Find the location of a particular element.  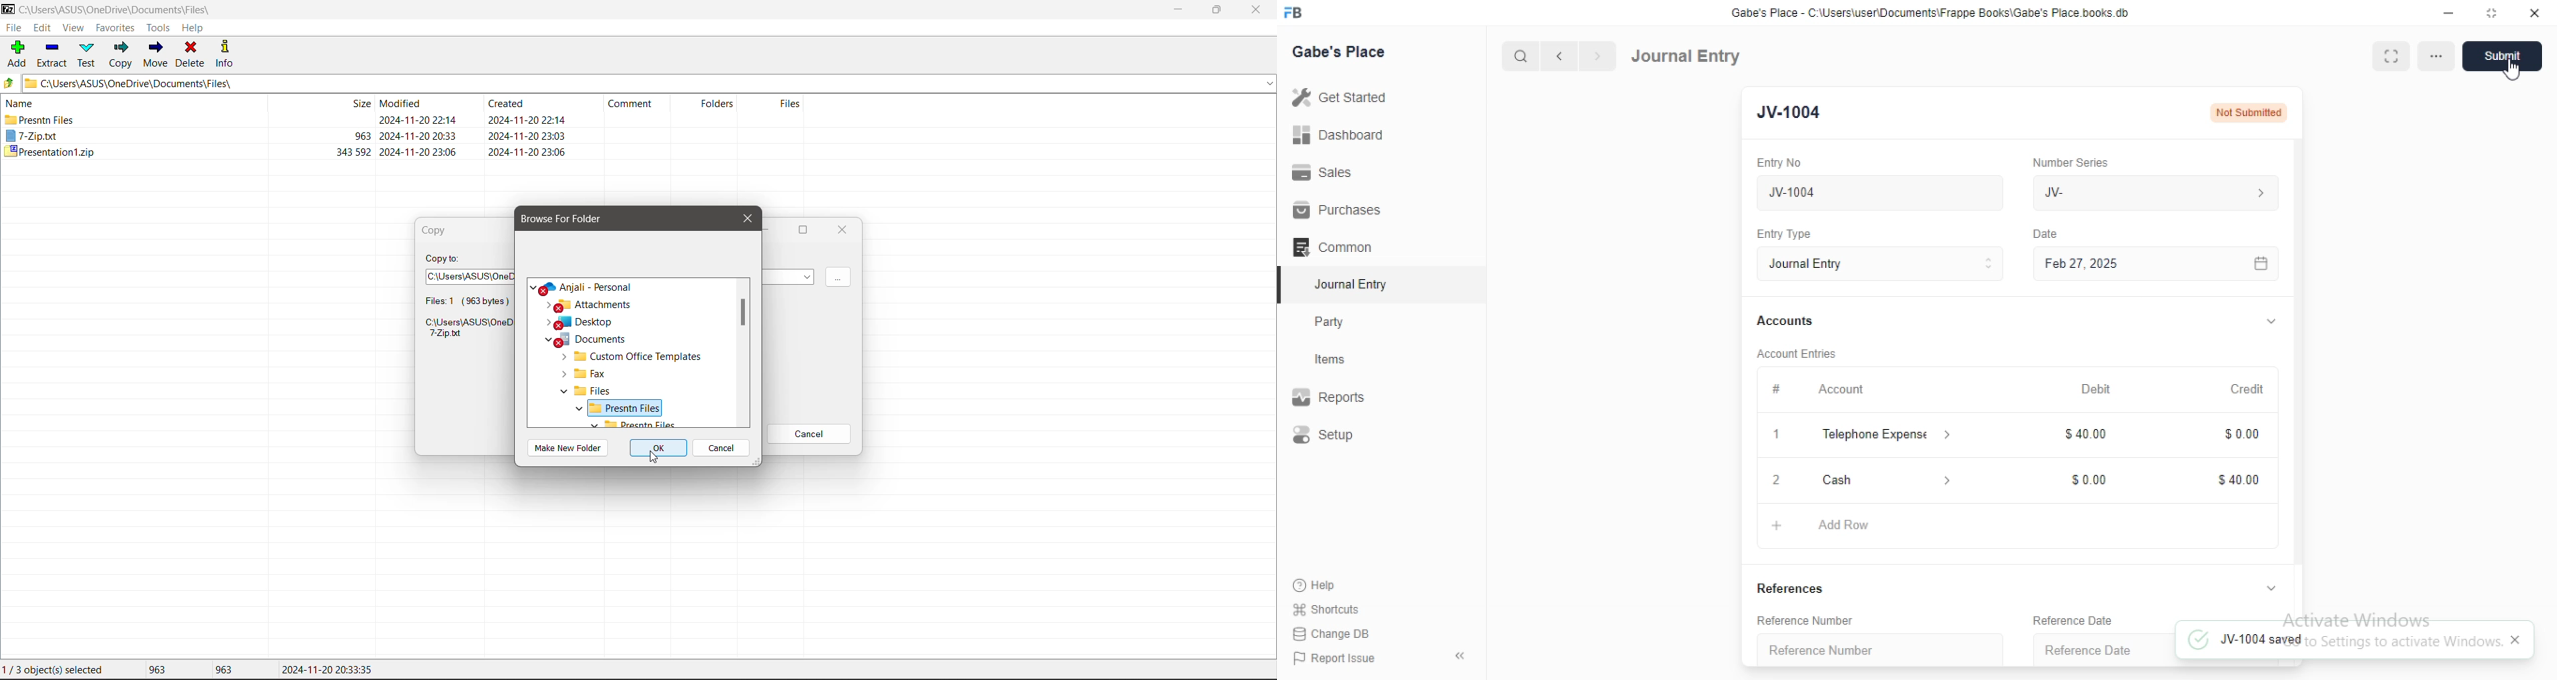

| Report Issue is located at coordinates (1336, 658).